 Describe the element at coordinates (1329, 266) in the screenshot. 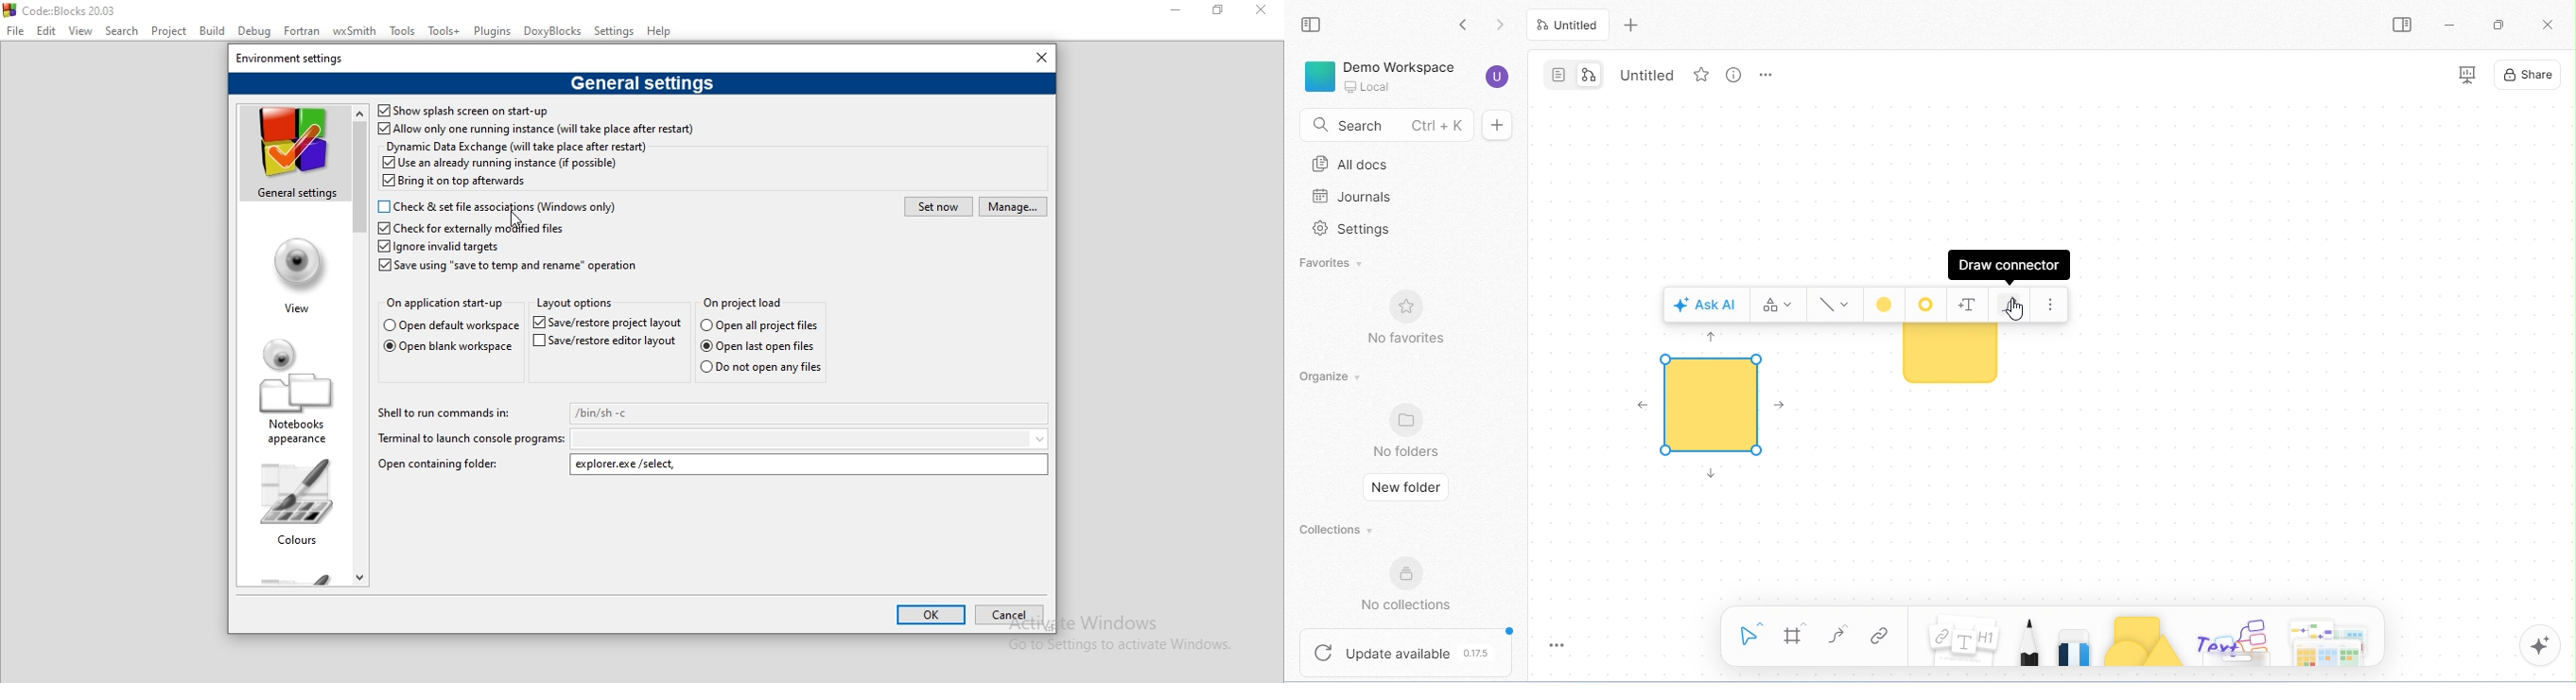

I see `favorites` at that location.